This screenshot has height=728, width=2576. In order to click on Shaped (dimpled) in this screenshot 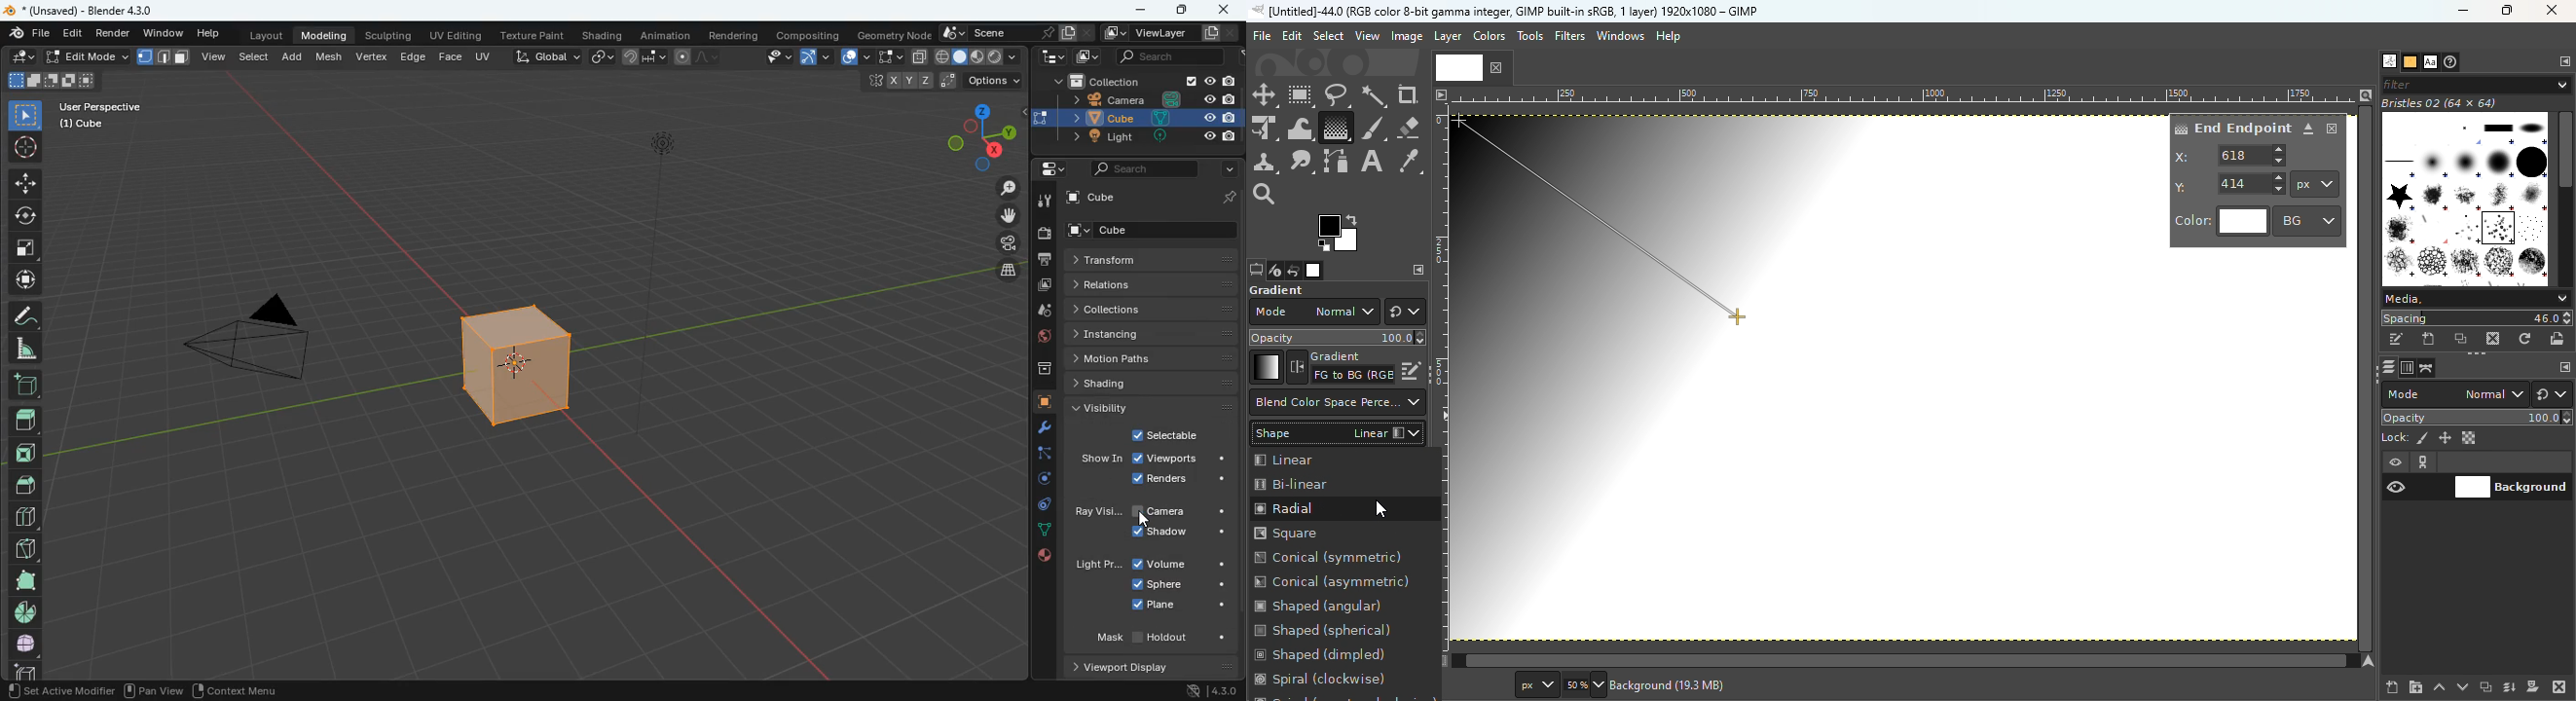, I will do `click(1321, 652)`.